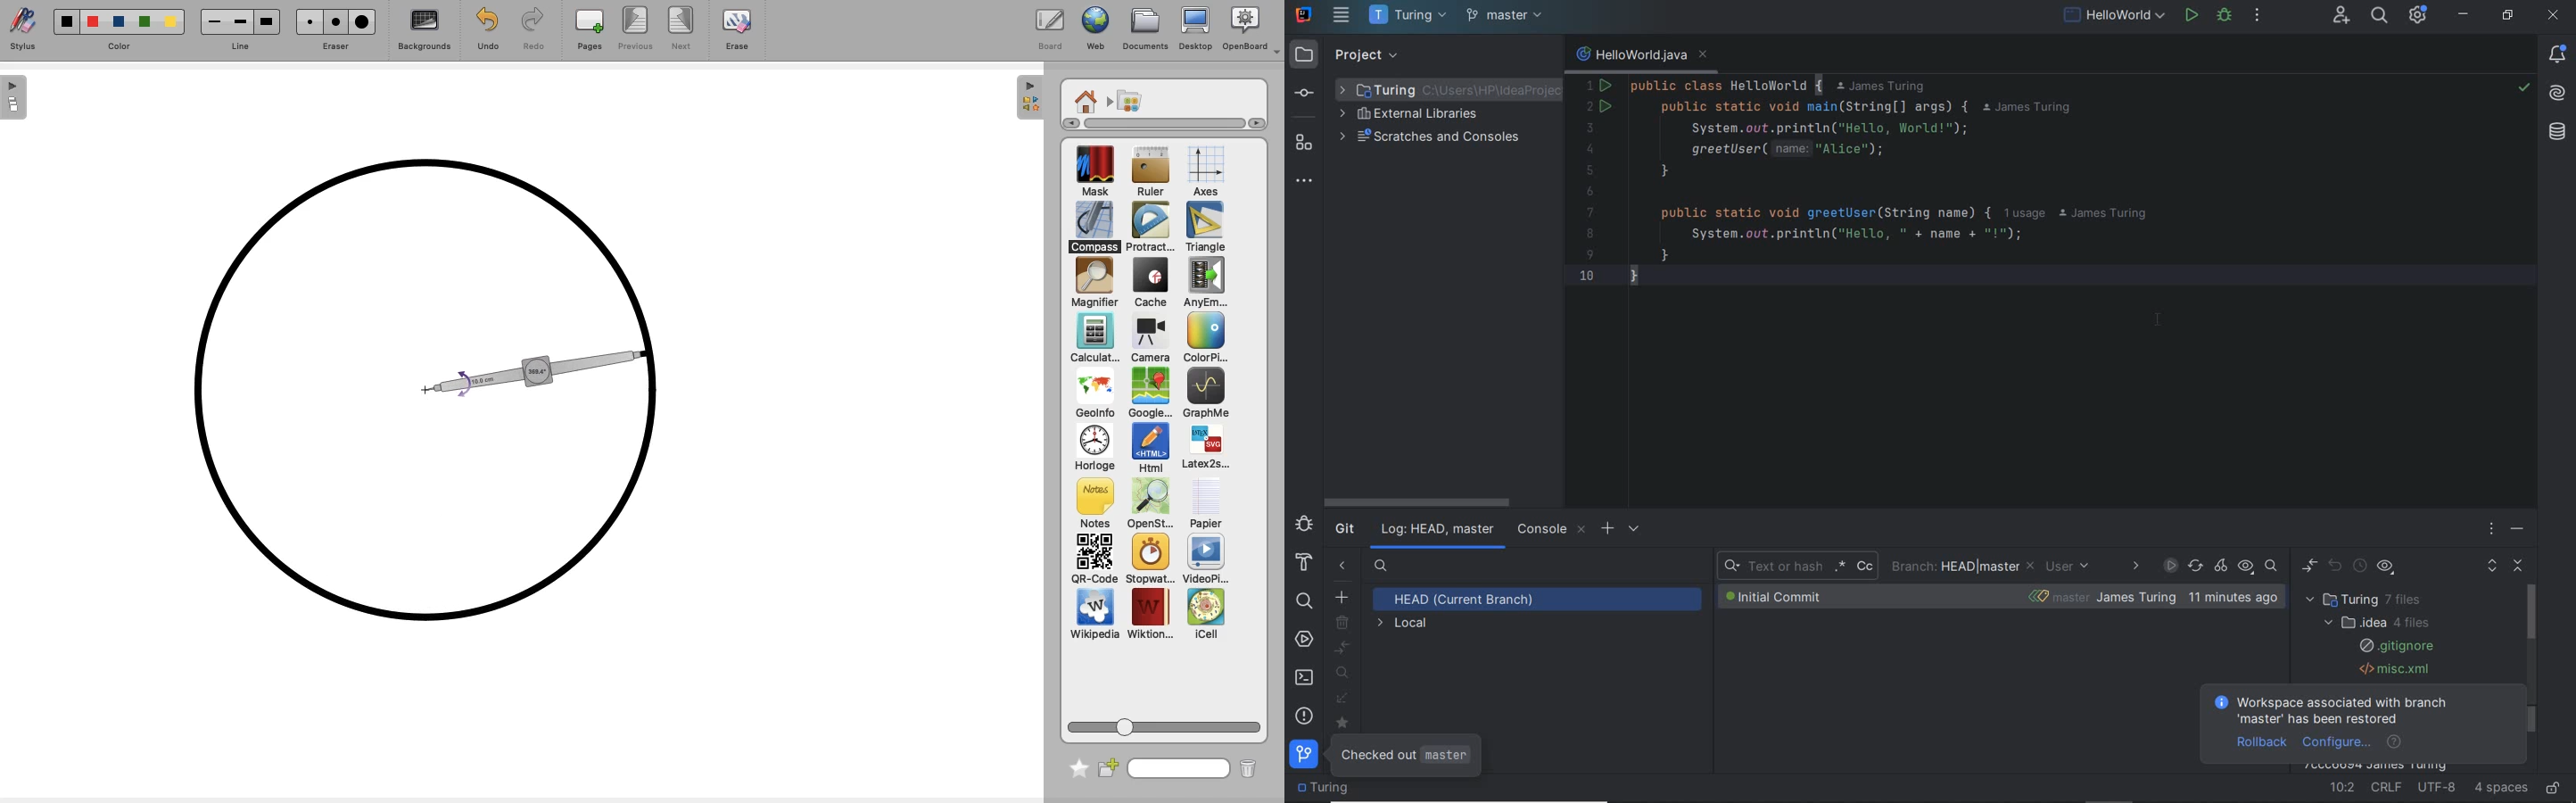  Describe the element at coordinates (1094, 561) in the screenshot. I see `QR code` at that location.